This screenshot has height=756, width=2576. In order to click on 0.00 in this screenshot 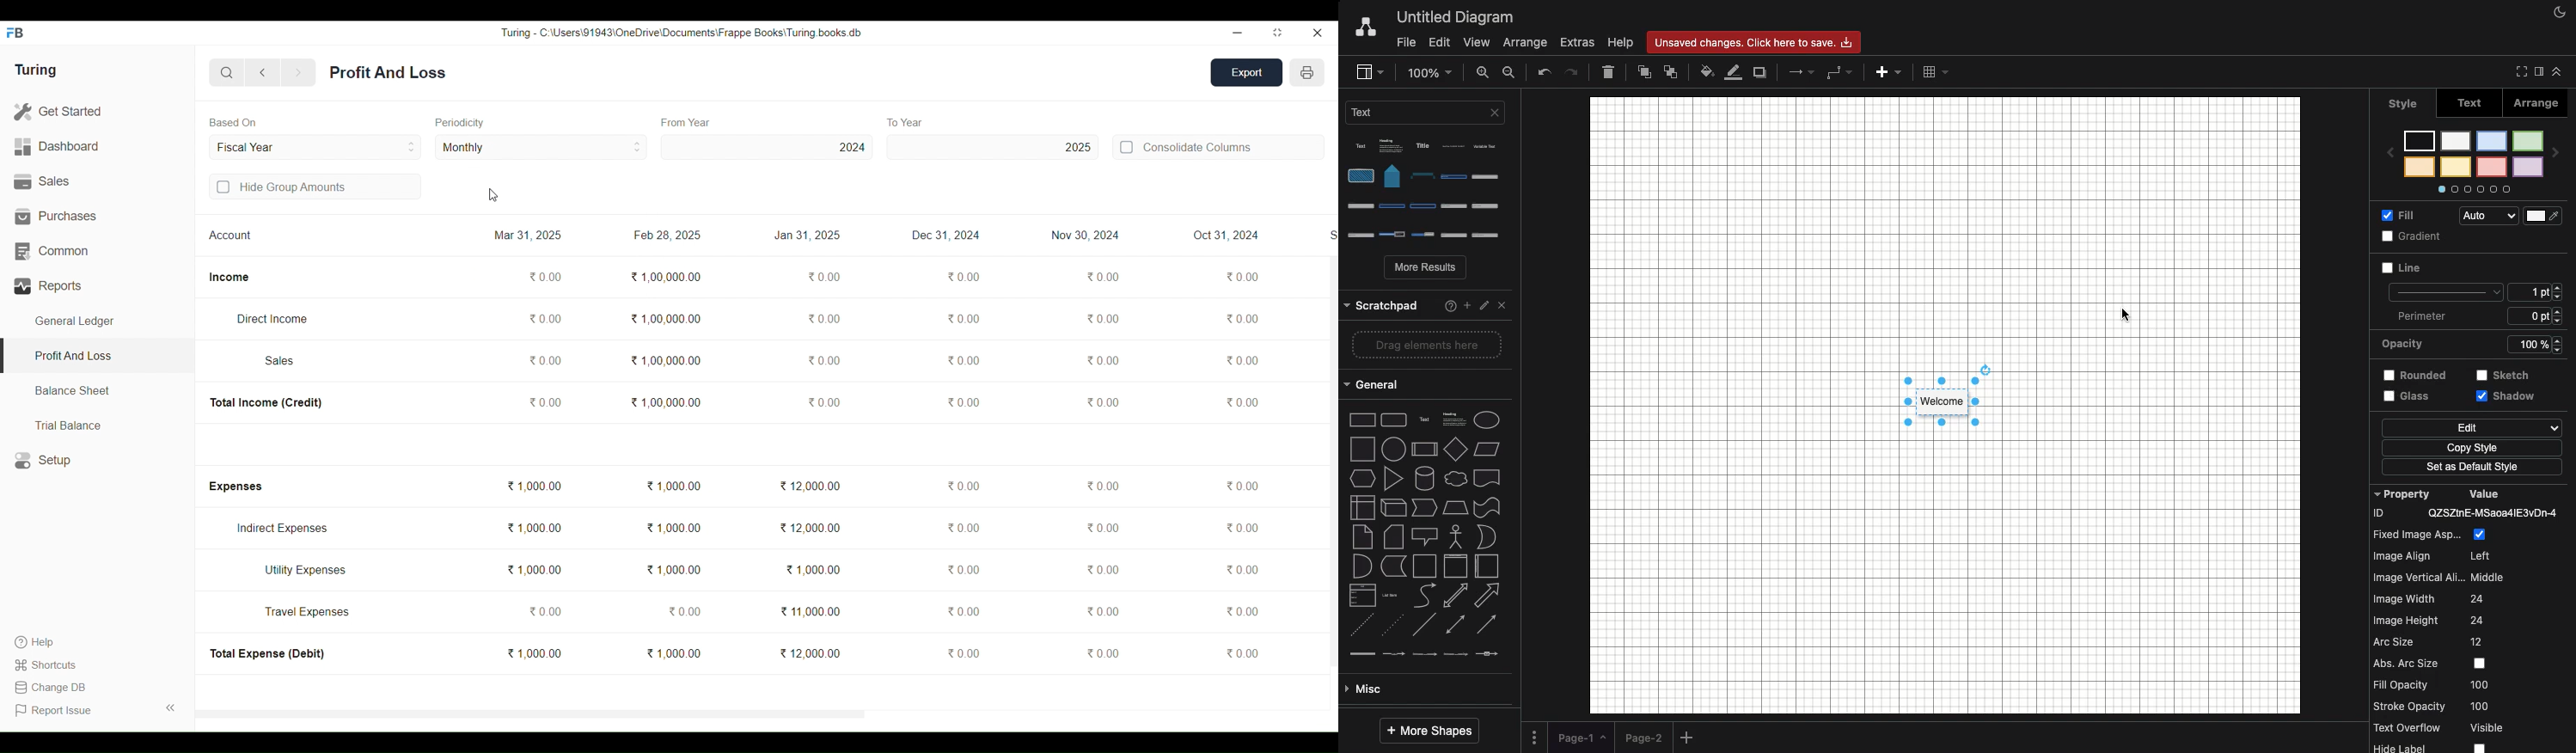, I will do `click(1103, 528)`.